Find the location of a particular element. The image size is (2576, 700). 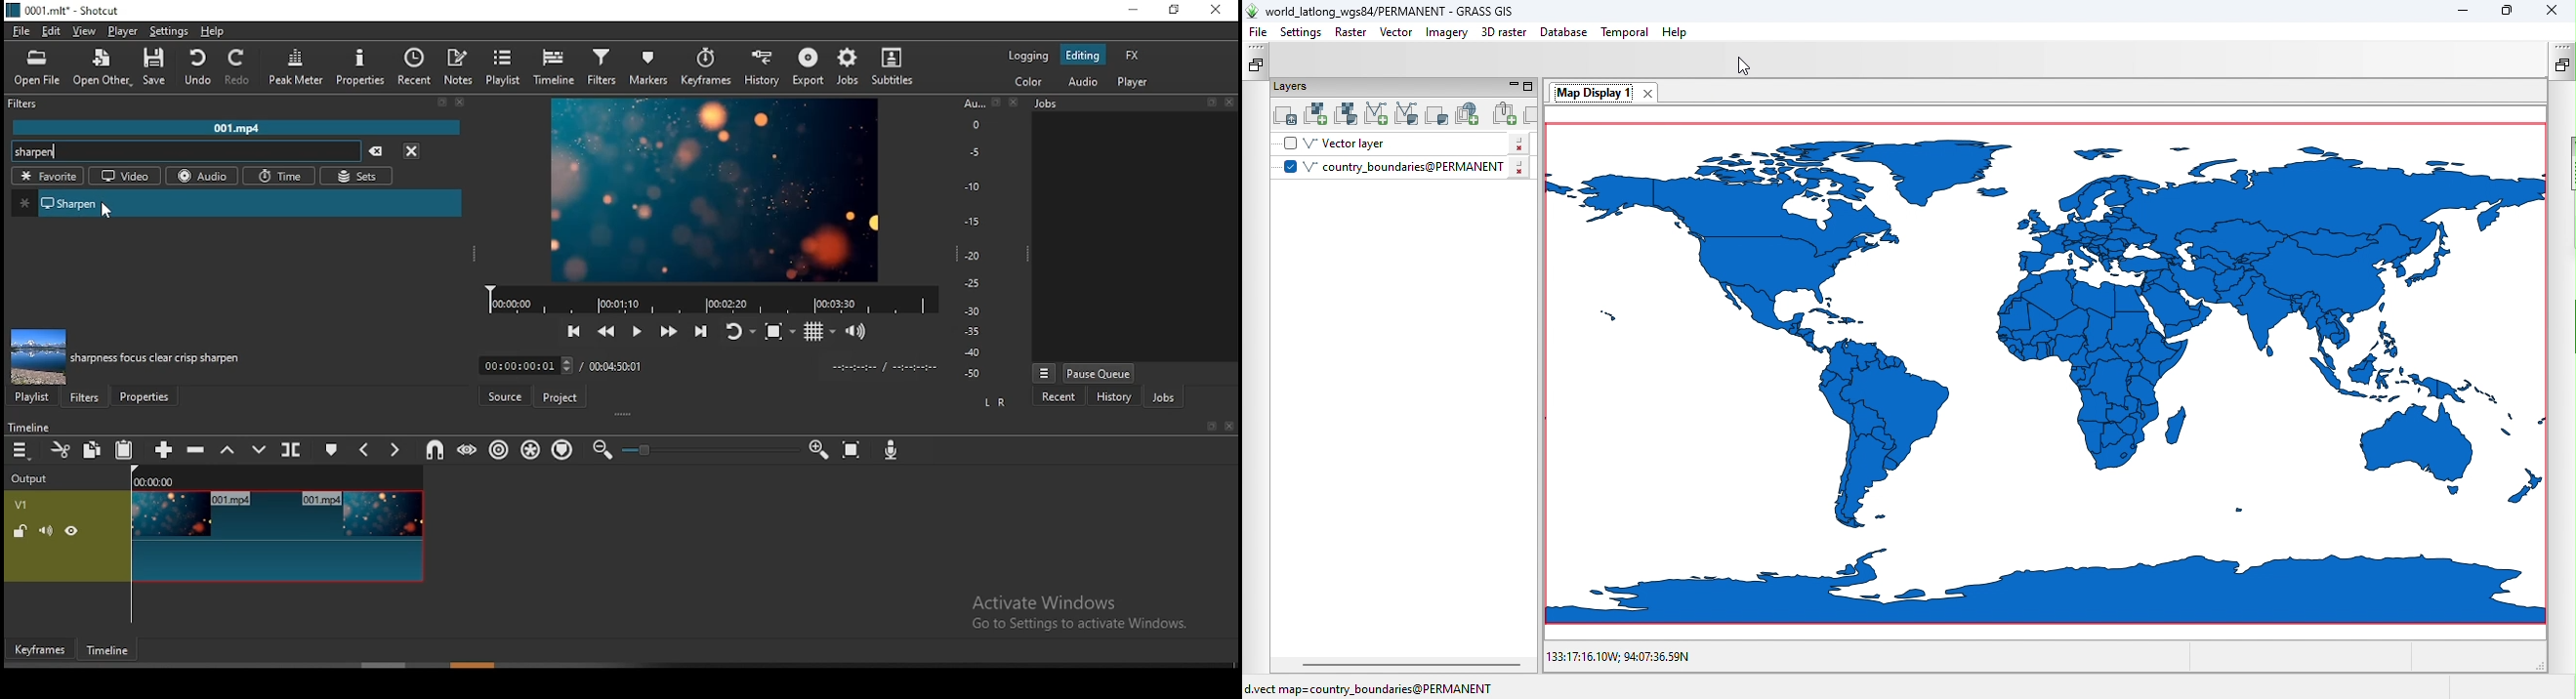

play quickly backward is located at coordinates (609, 329).